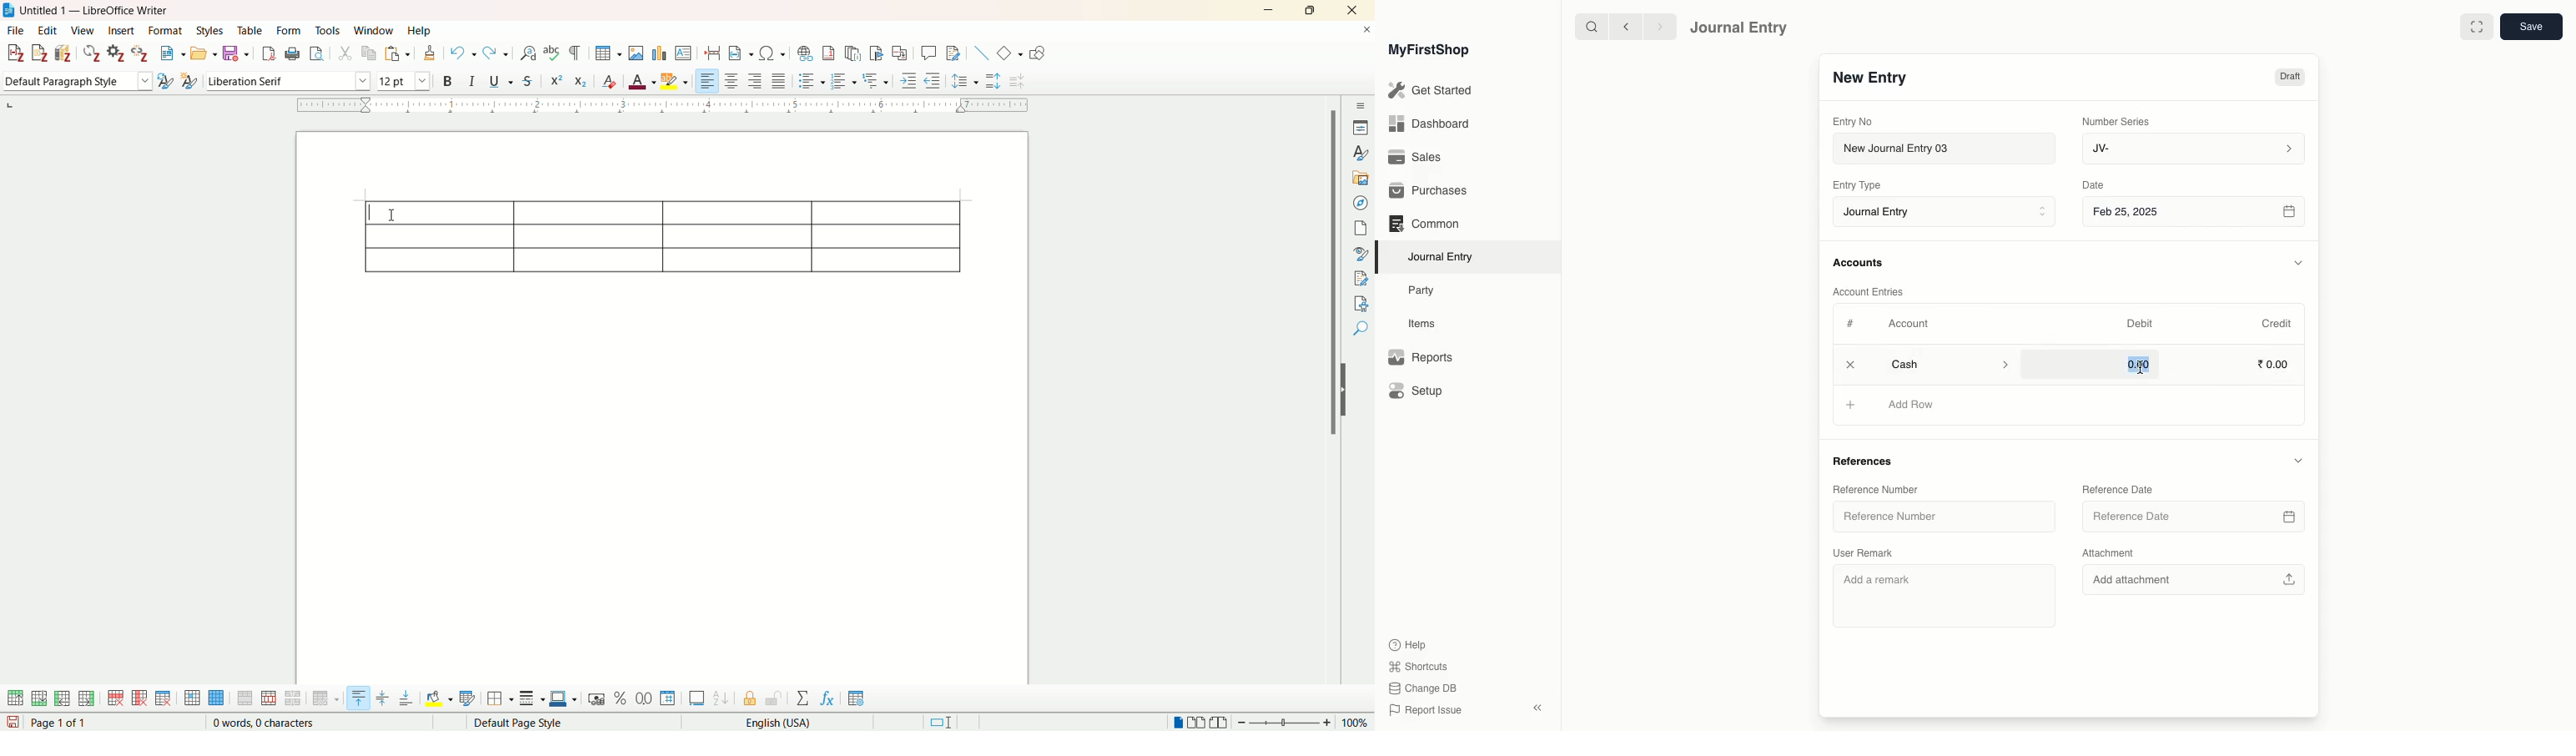  I want to click on Hashtag, so click(1854, 325).